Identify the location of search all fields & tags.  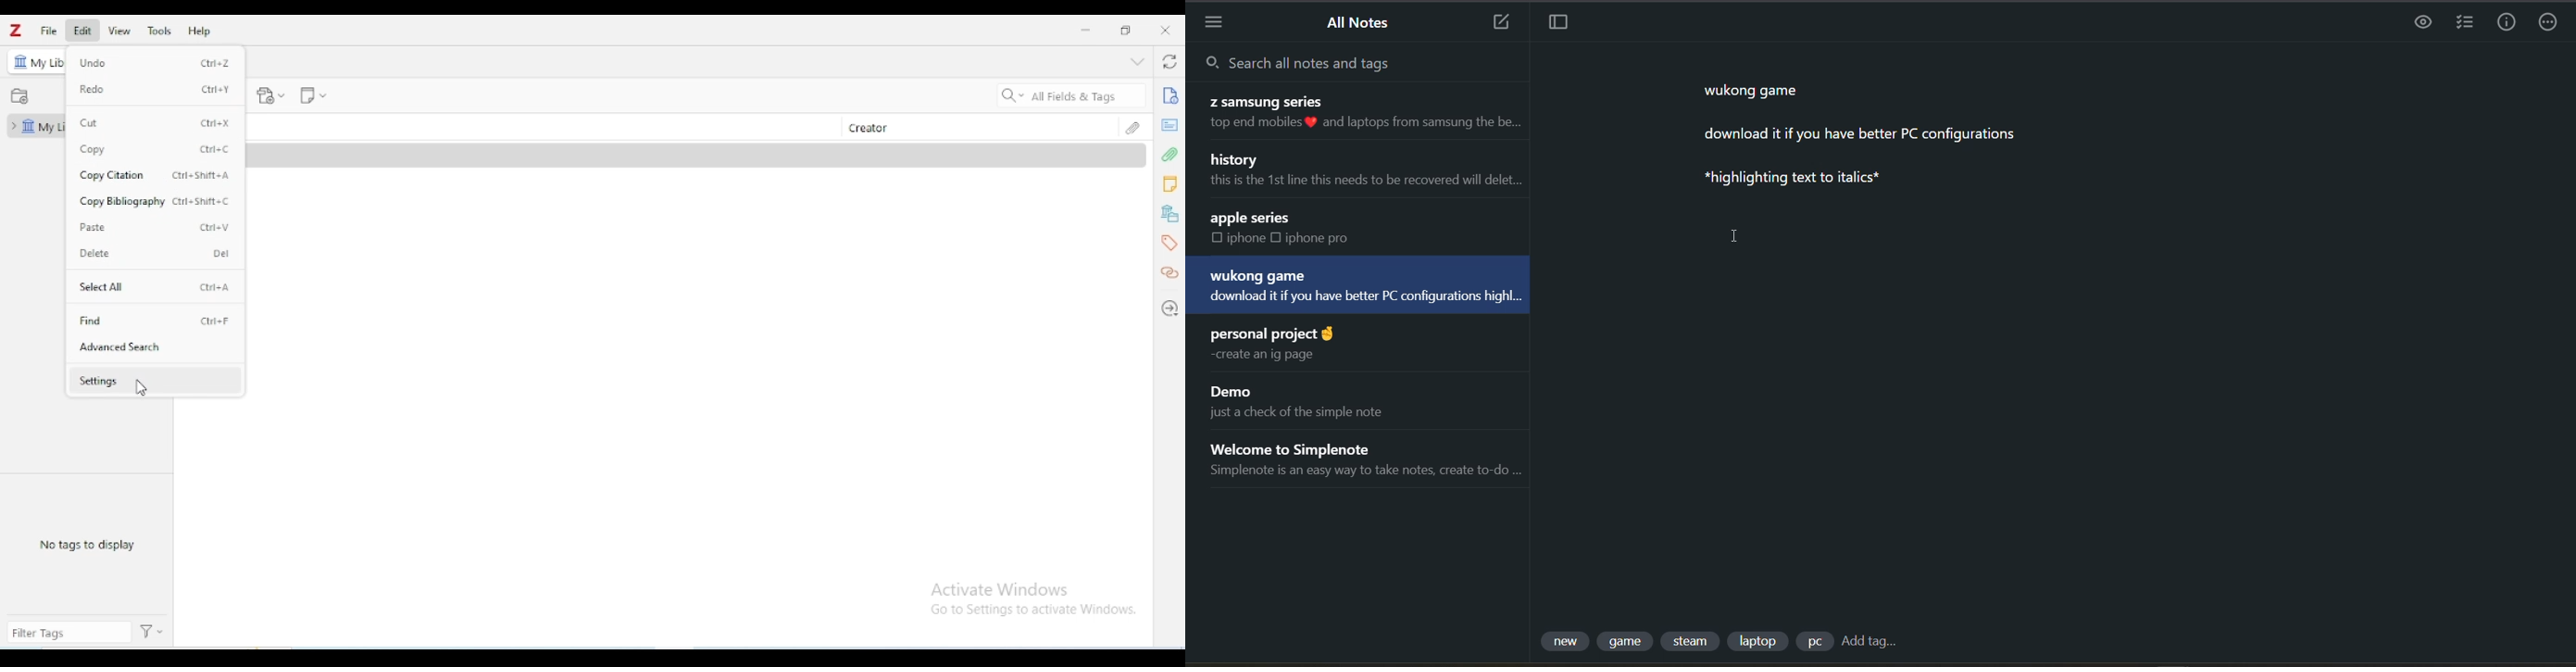
(1069, 95).